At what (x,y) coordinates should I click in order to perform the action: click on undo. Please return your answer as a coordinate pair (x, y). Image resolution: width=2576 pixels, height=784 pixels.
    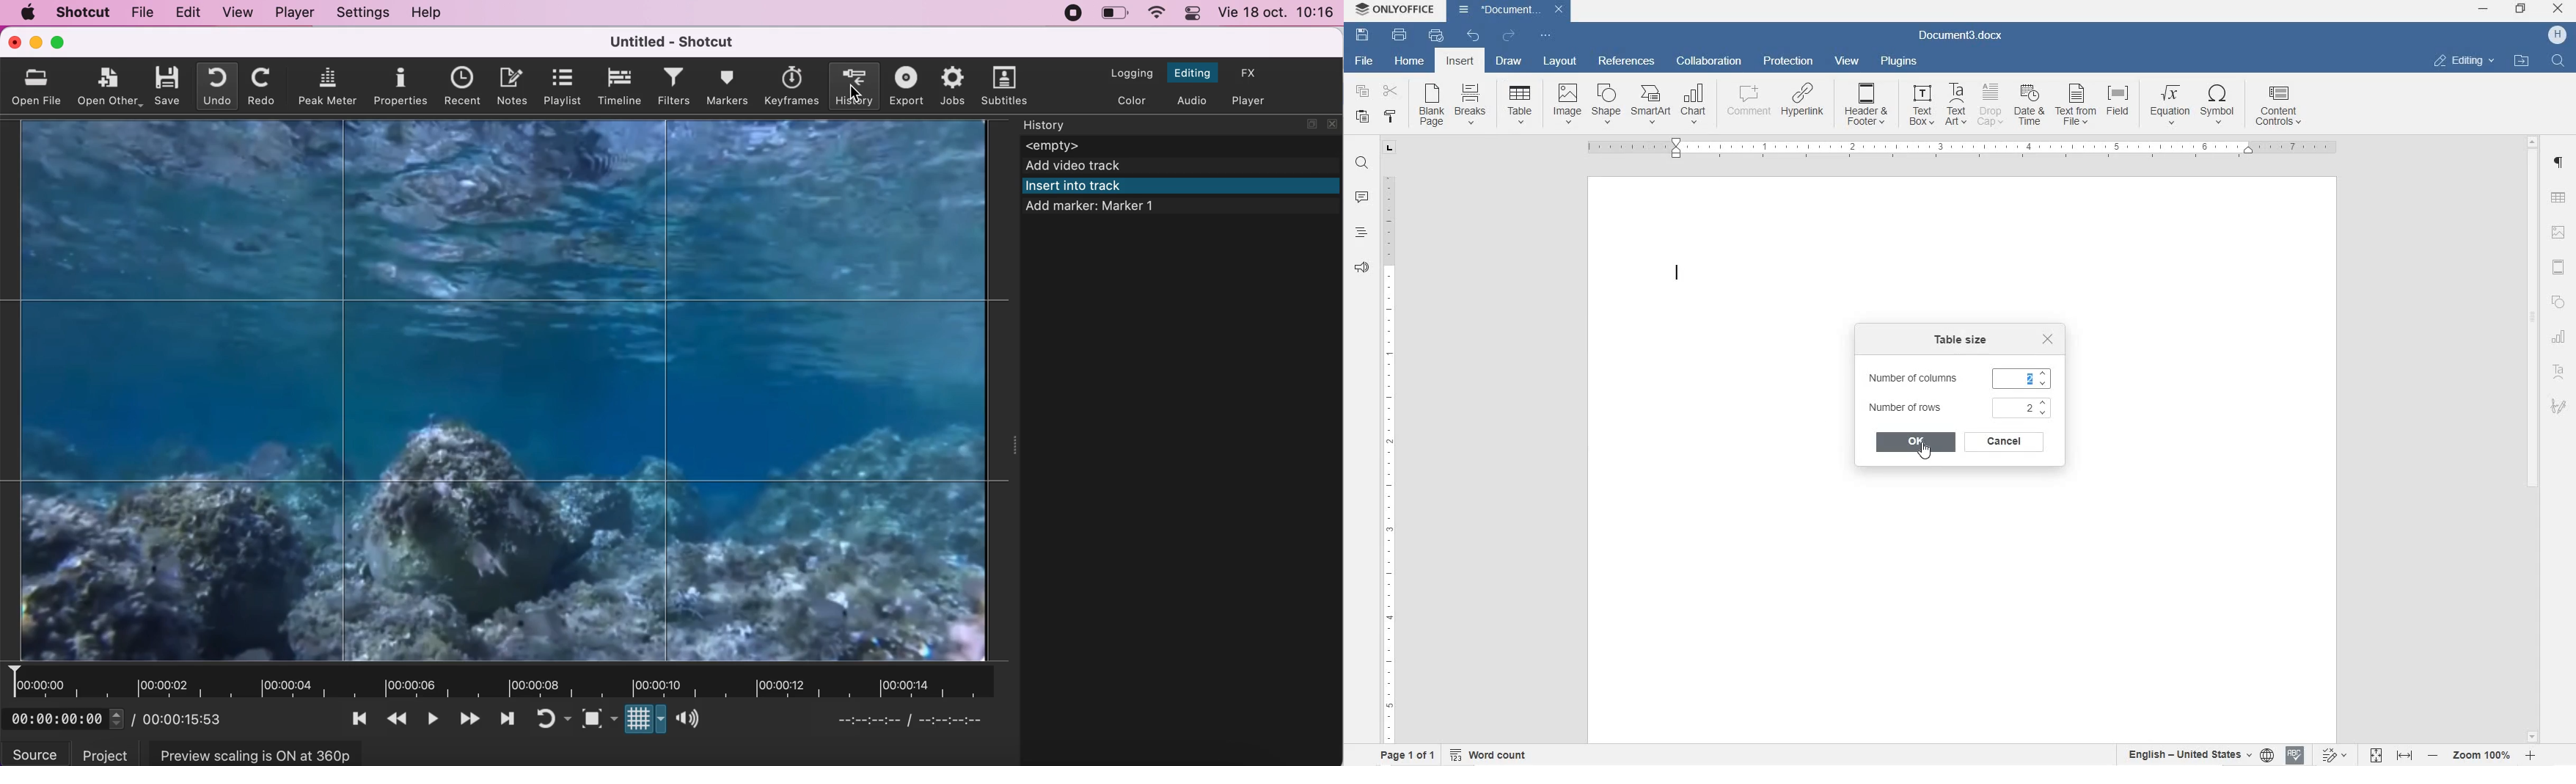
    Looking at the image, I should click on (215, 87).